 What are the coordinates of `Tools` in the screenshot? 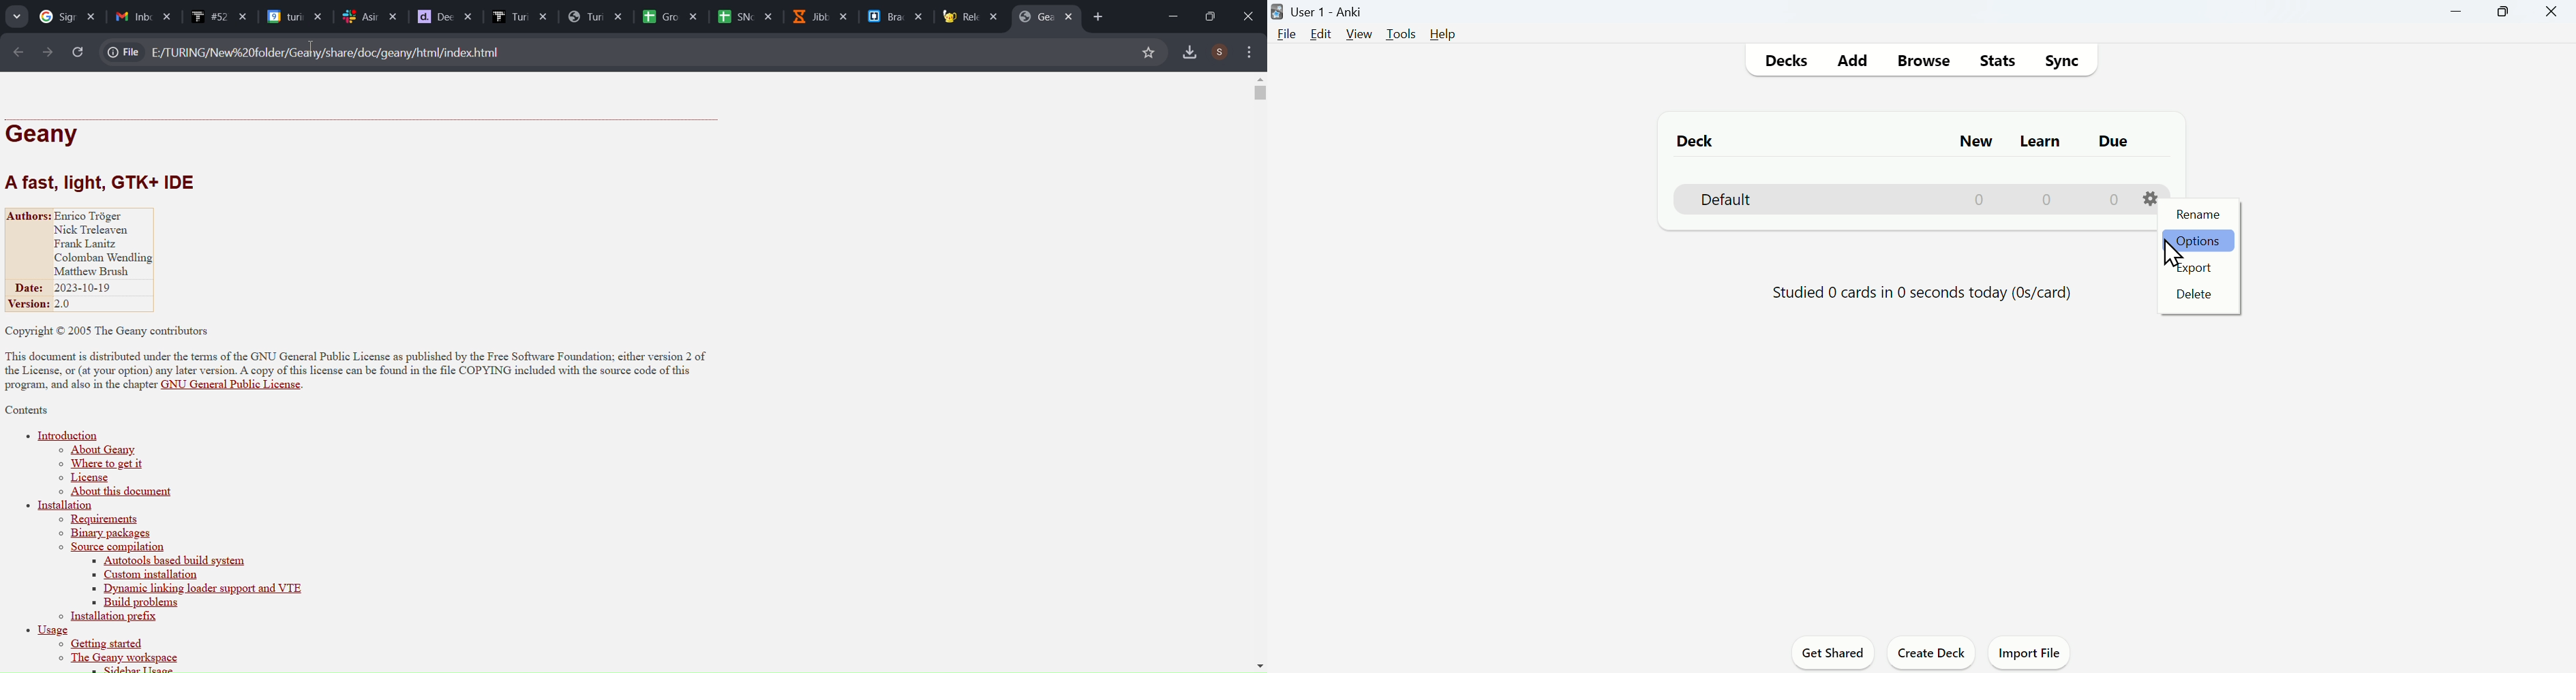 It's located at (1400, 35).